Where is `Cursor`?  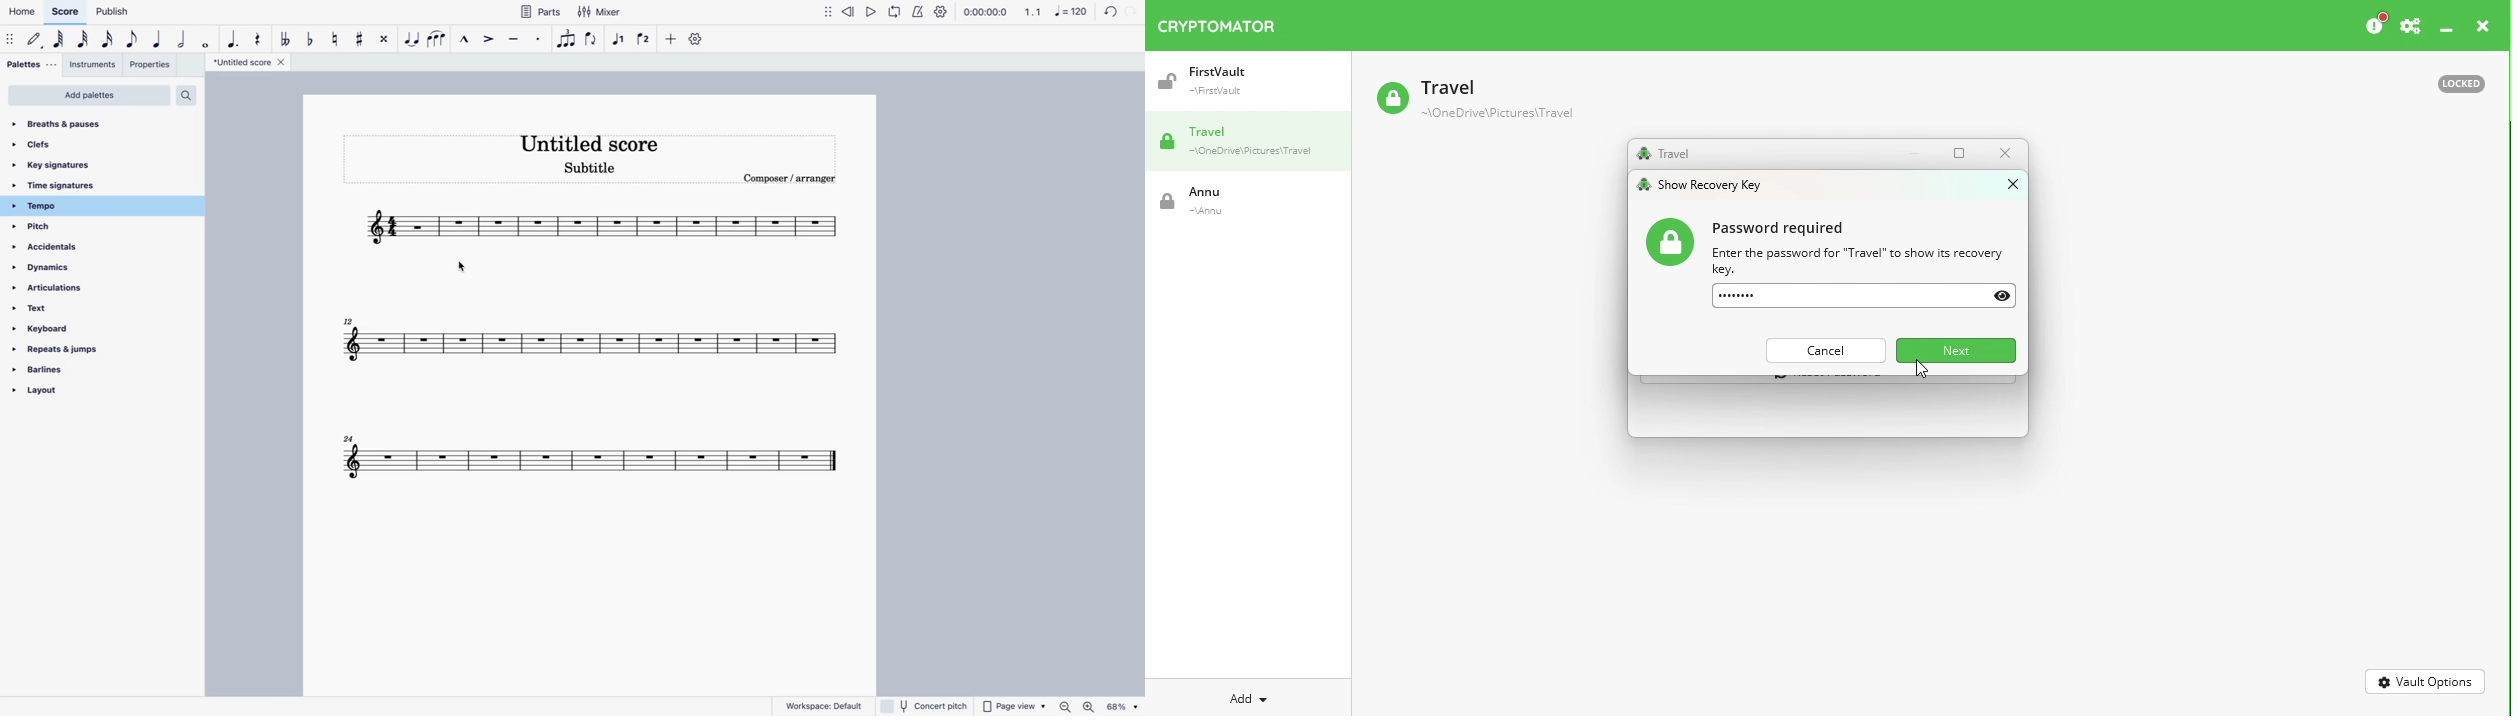 Cursor is located at coordinates (1925, 370).